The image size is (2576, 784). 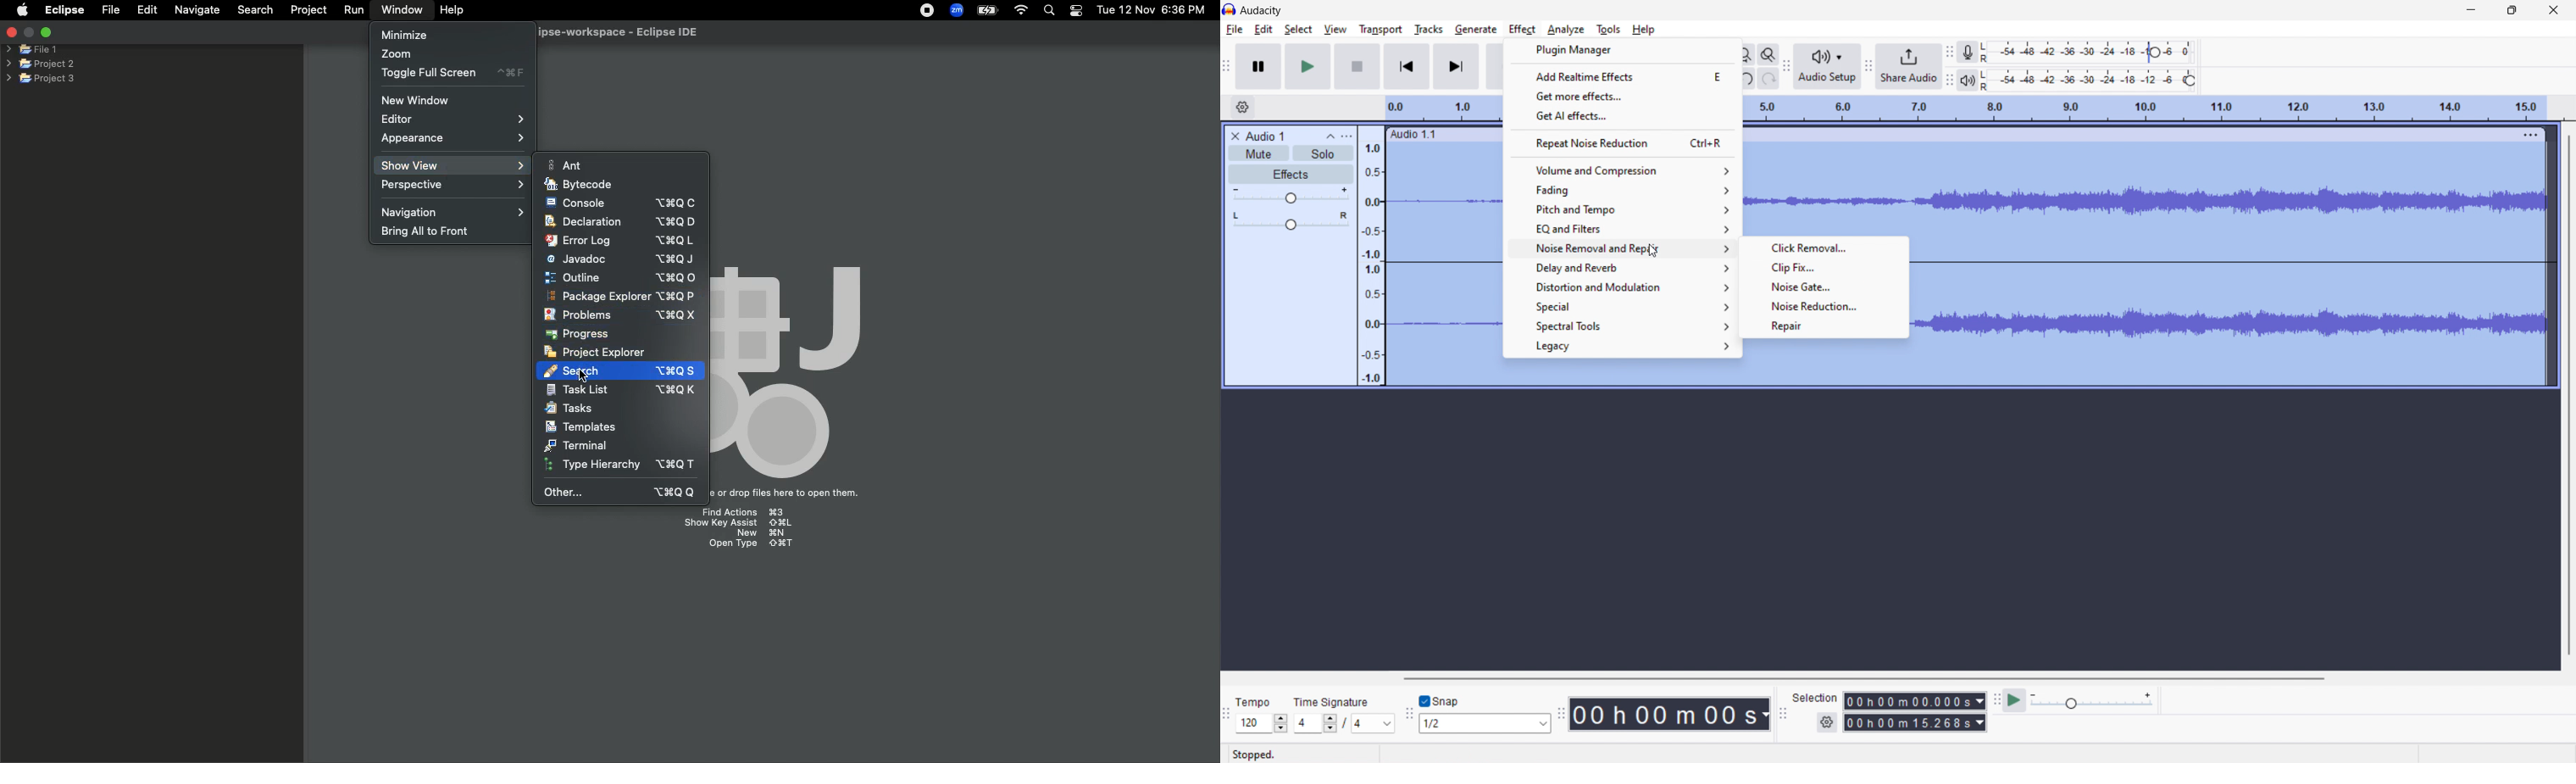 What do you see at coordinates (1867, 65) in the screenshot?
I see `share audio toolbar` at bounding box center [1867, 65].